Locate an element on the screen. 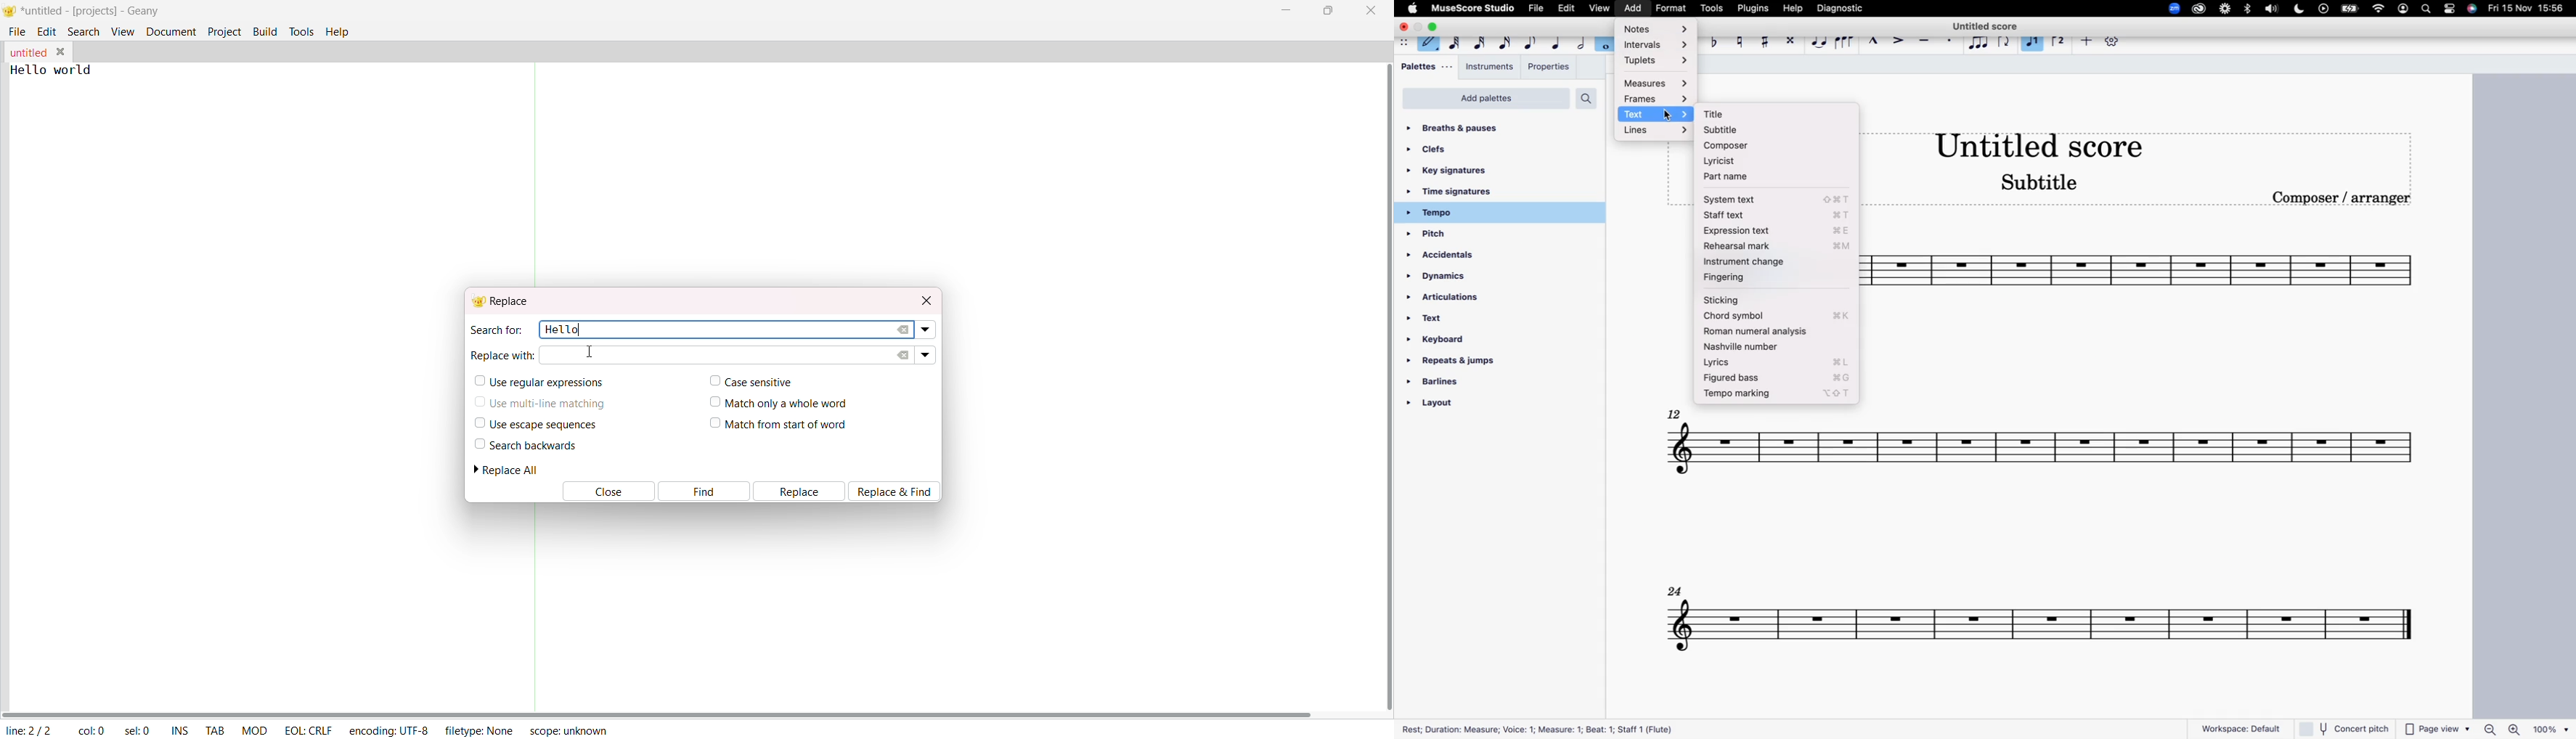 This screenshot has height=756, width=2576. quarter note is located at coordinates (1557, 41).